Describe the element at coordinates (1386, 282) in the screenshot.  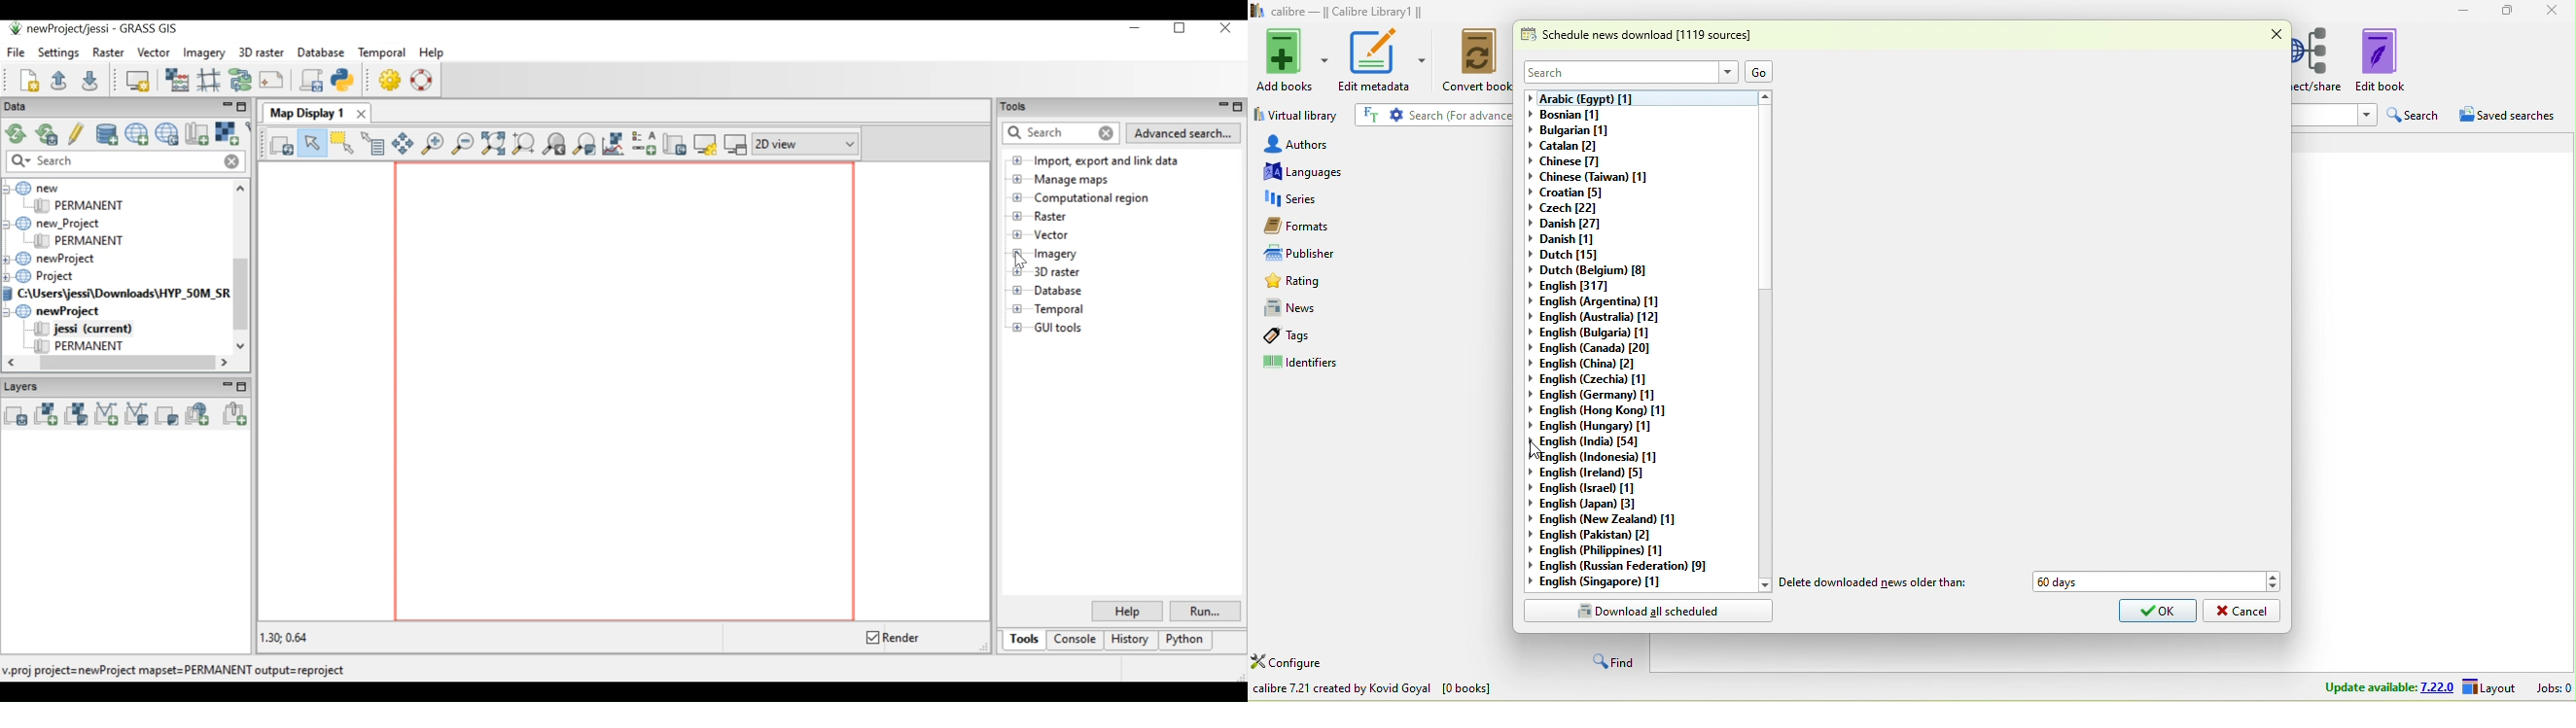
I see `rating` at that location.